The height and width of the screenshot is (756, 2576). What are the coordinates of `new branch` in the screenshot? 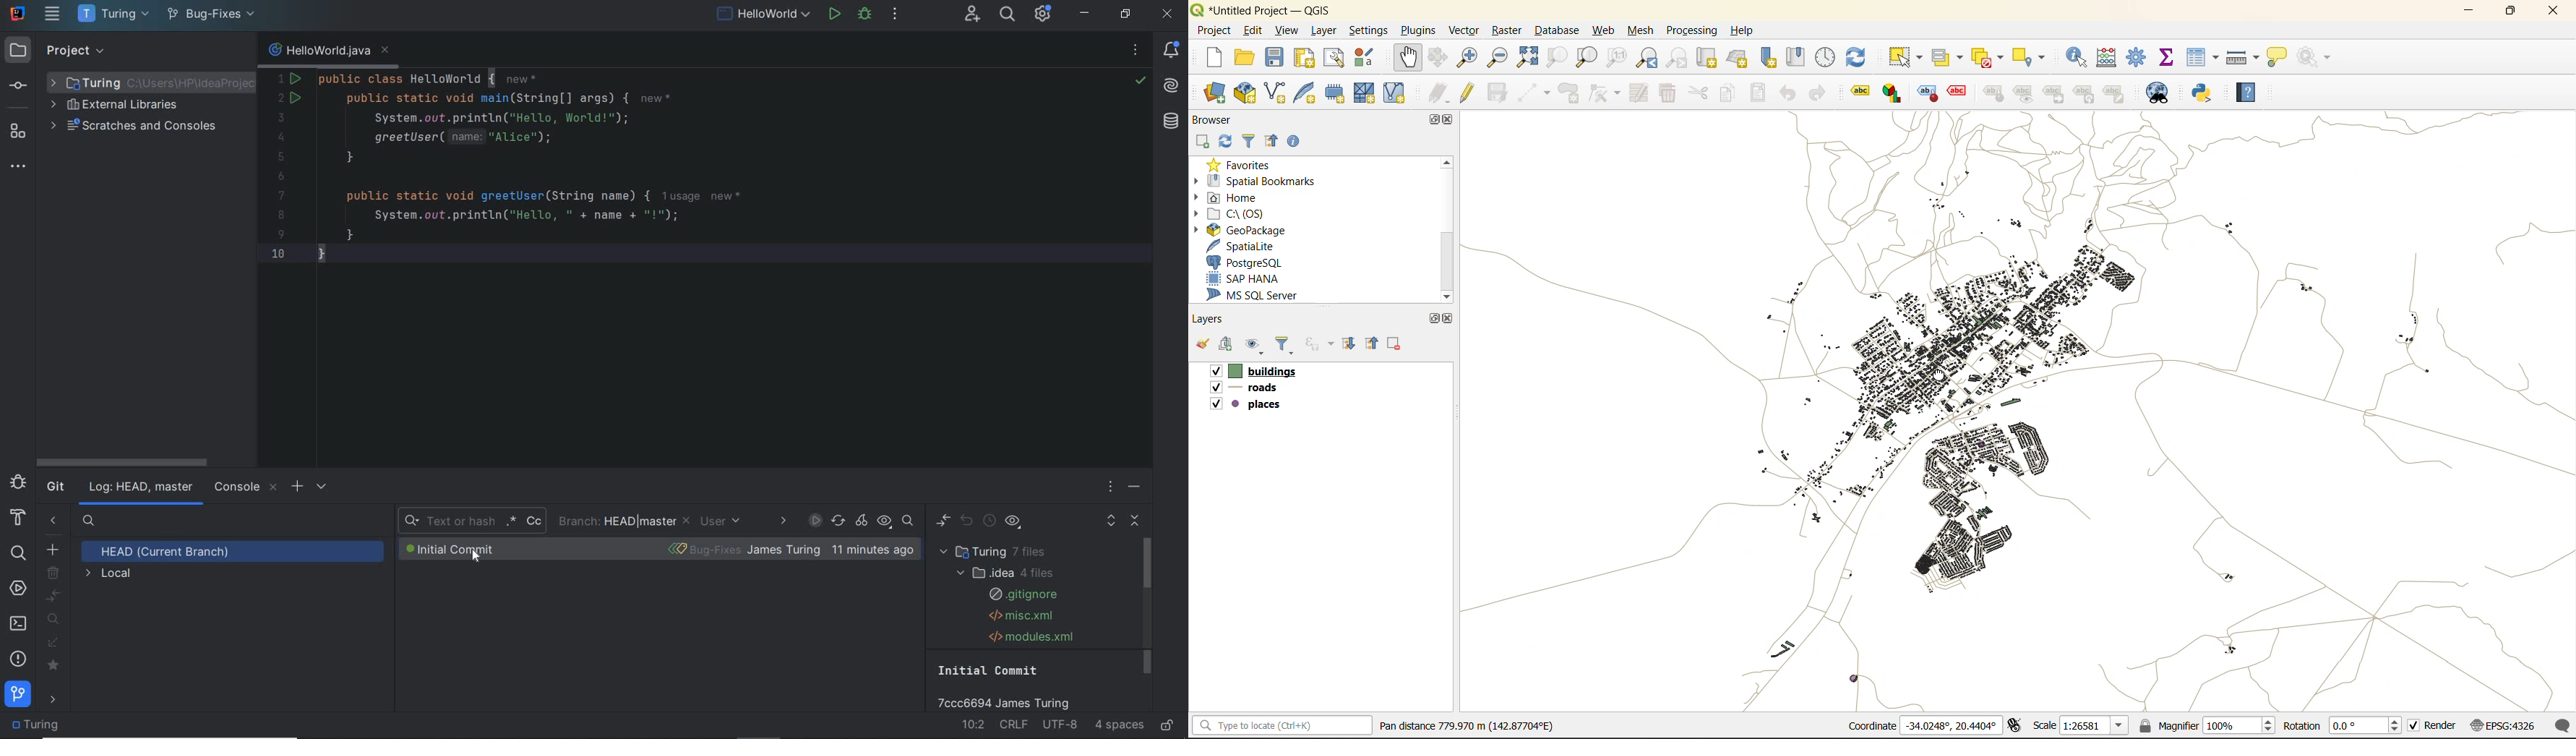 It's located at (53, 549).